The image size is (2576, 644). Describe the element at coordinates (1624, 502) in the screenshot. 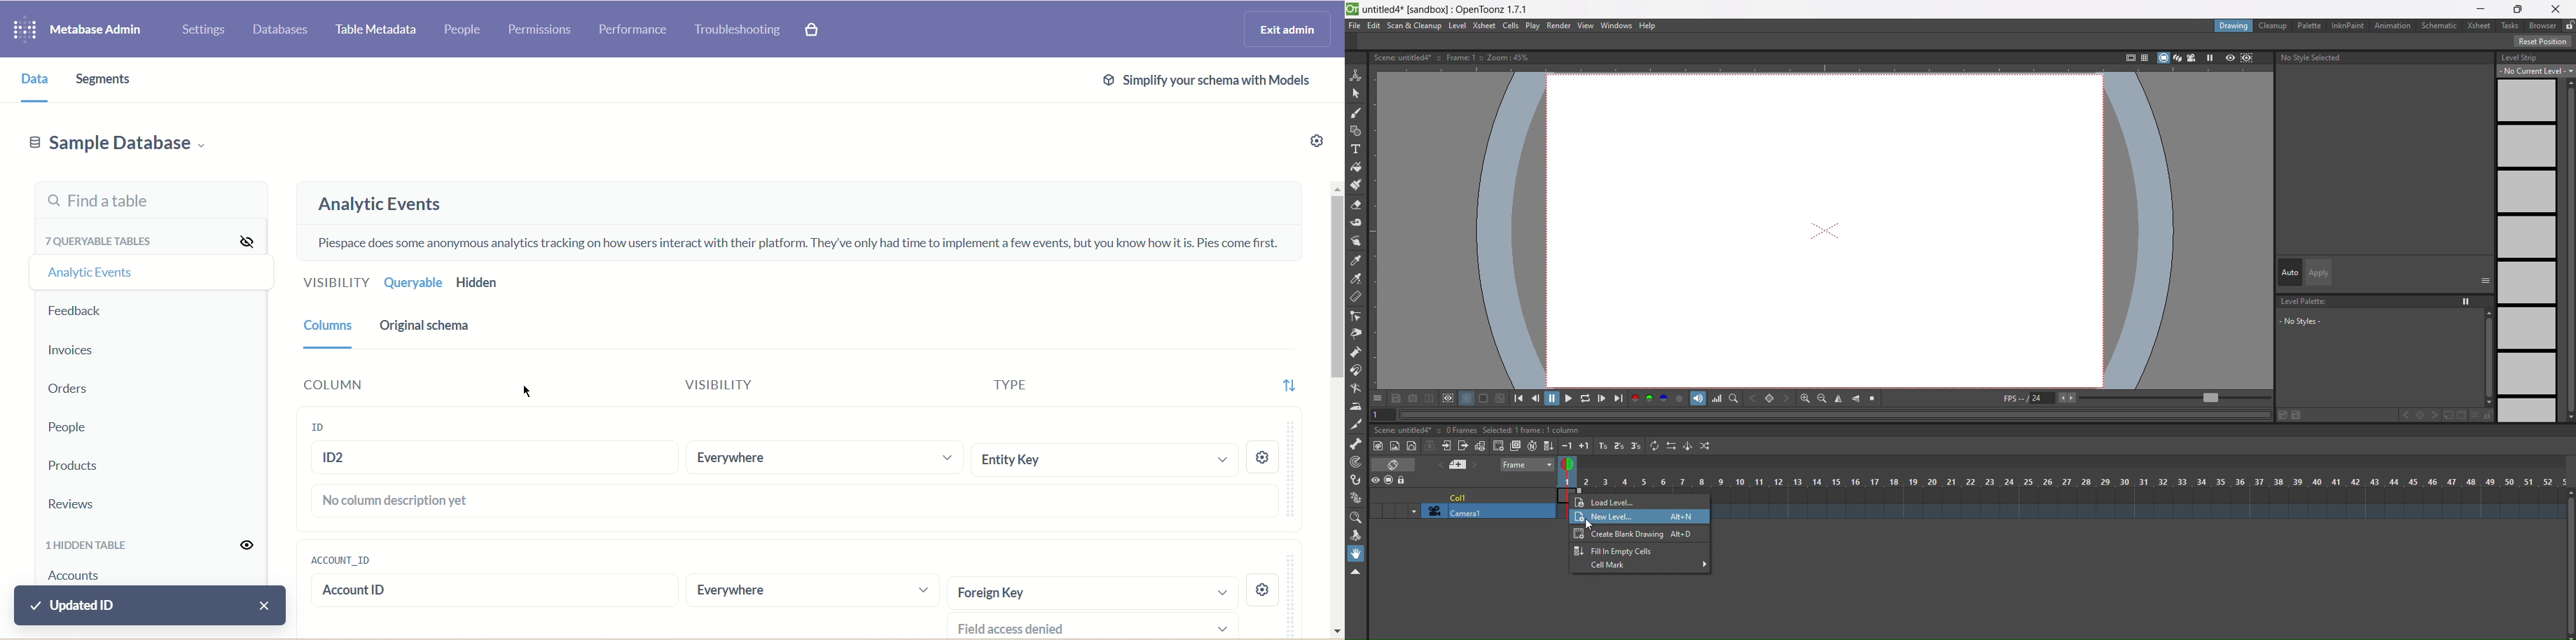

I see `load level` at that location.